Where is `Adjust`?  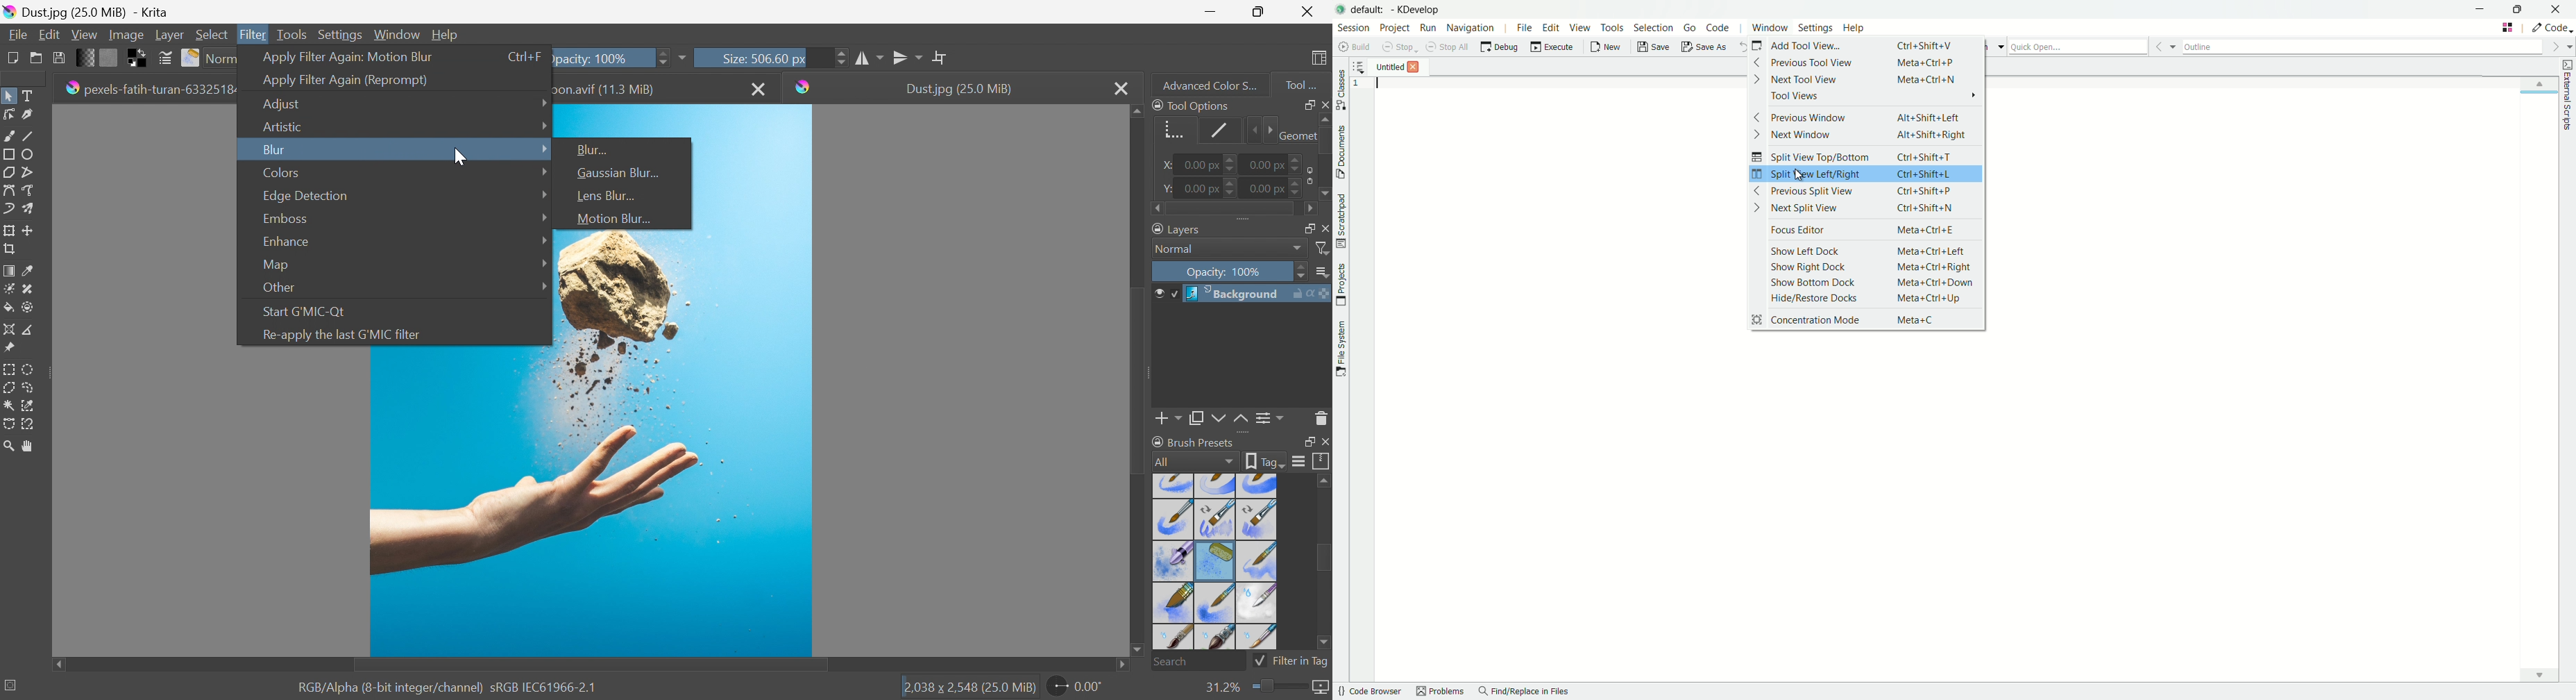
Adjust is located at coordinates (286, 104).